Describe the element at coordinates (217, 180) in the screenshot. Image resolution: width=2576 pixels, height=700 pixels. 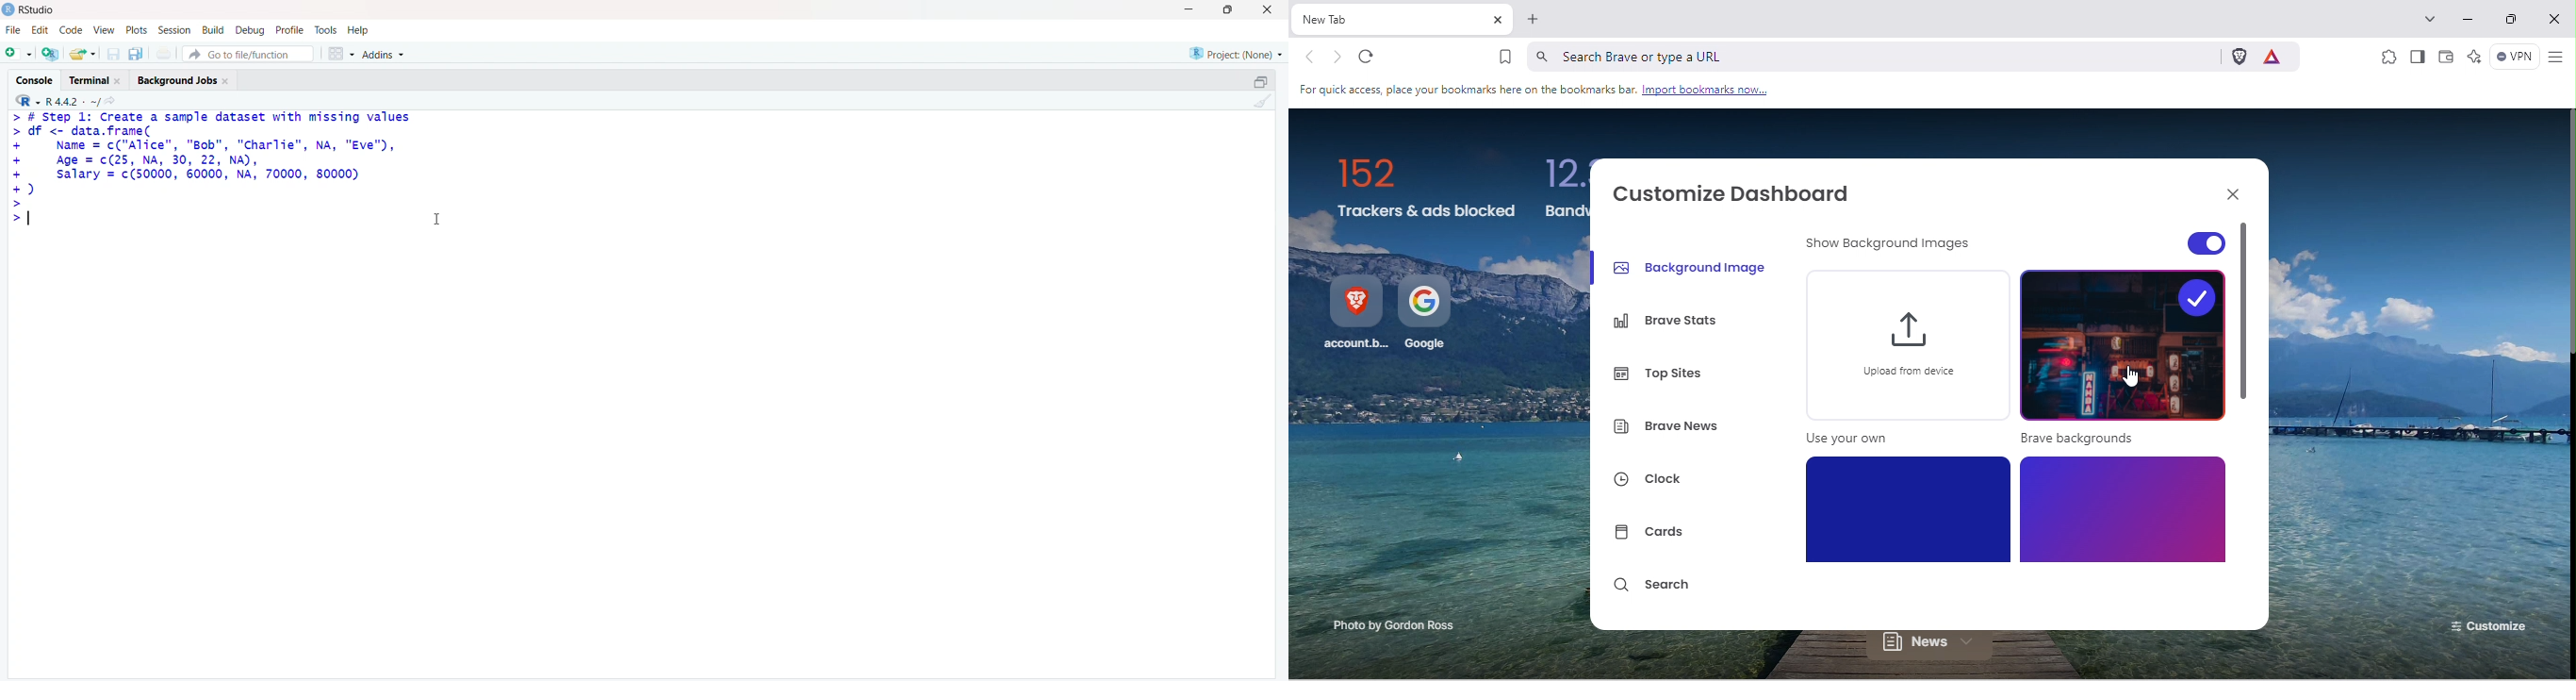
I see `> # Step 1: Create a sample dataset with missing values
> df <- data.frame(

+ Name = c("Alice", "Bob", "Charlie", NA, "Eve"),
+ Age = c(25, NA, 30, 22, NA),

+ salary = c(50000, 60000, NA, 70000, 80000)

+)

>

>` at that location.